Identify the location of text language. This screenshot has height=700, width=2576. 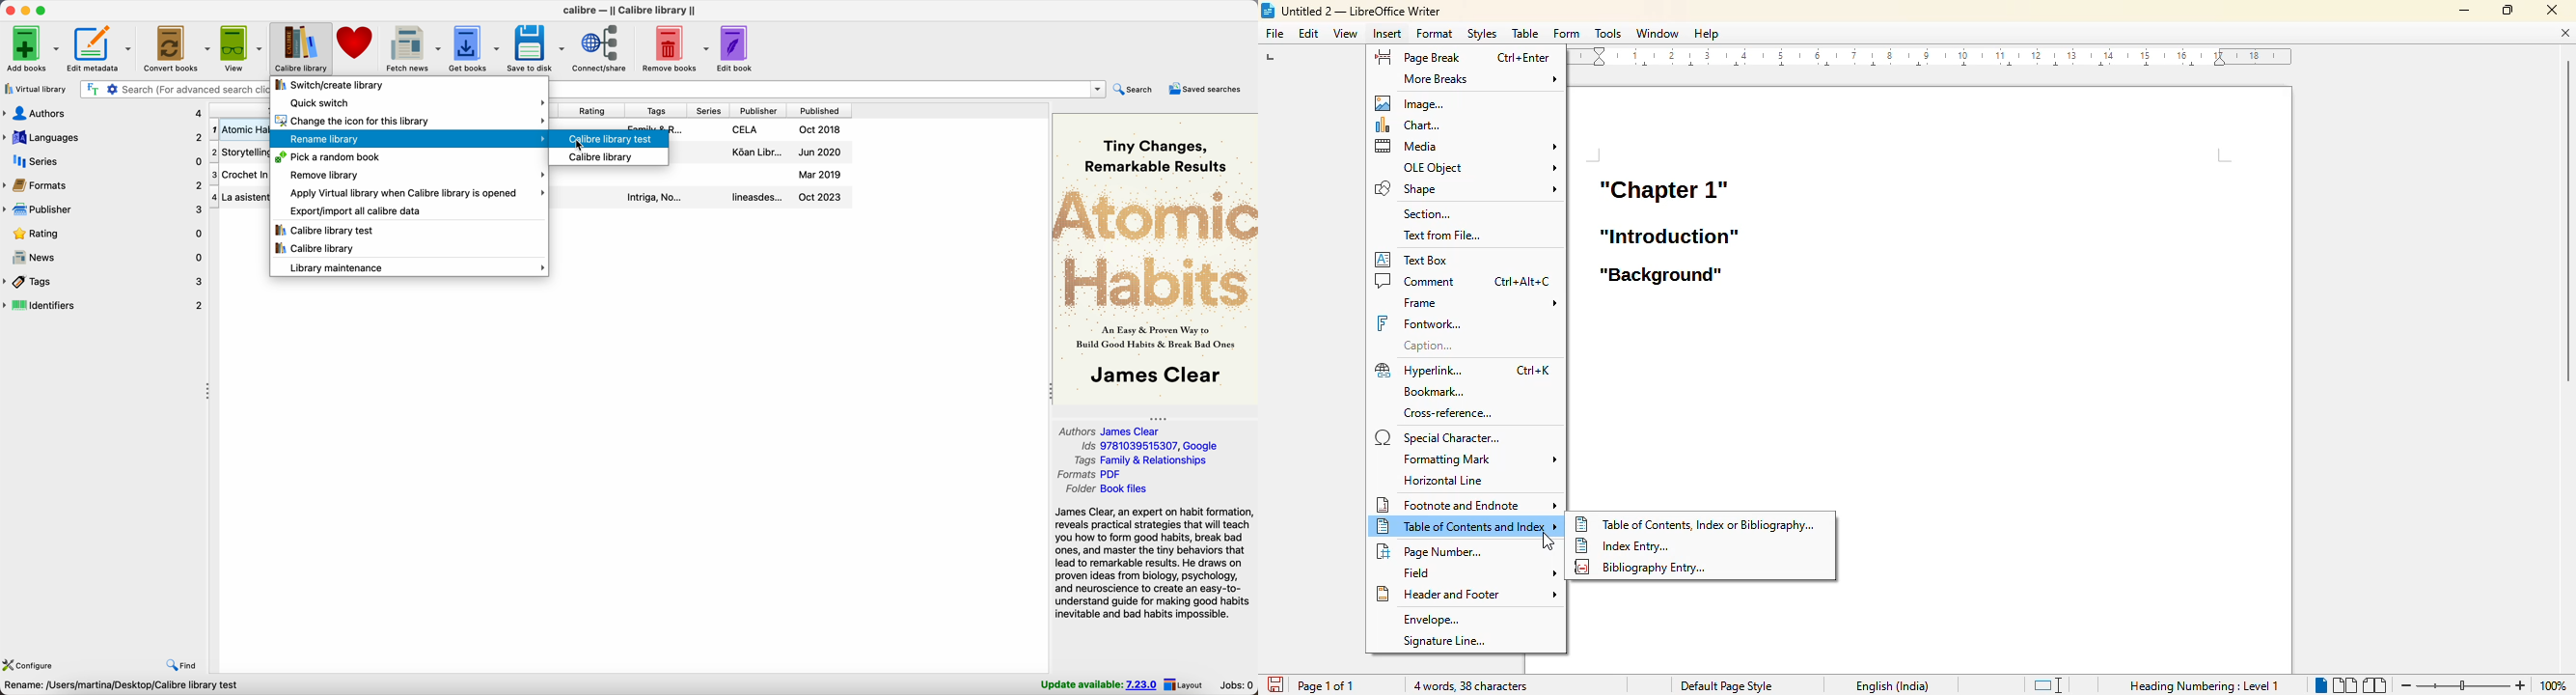
(1893, 686).